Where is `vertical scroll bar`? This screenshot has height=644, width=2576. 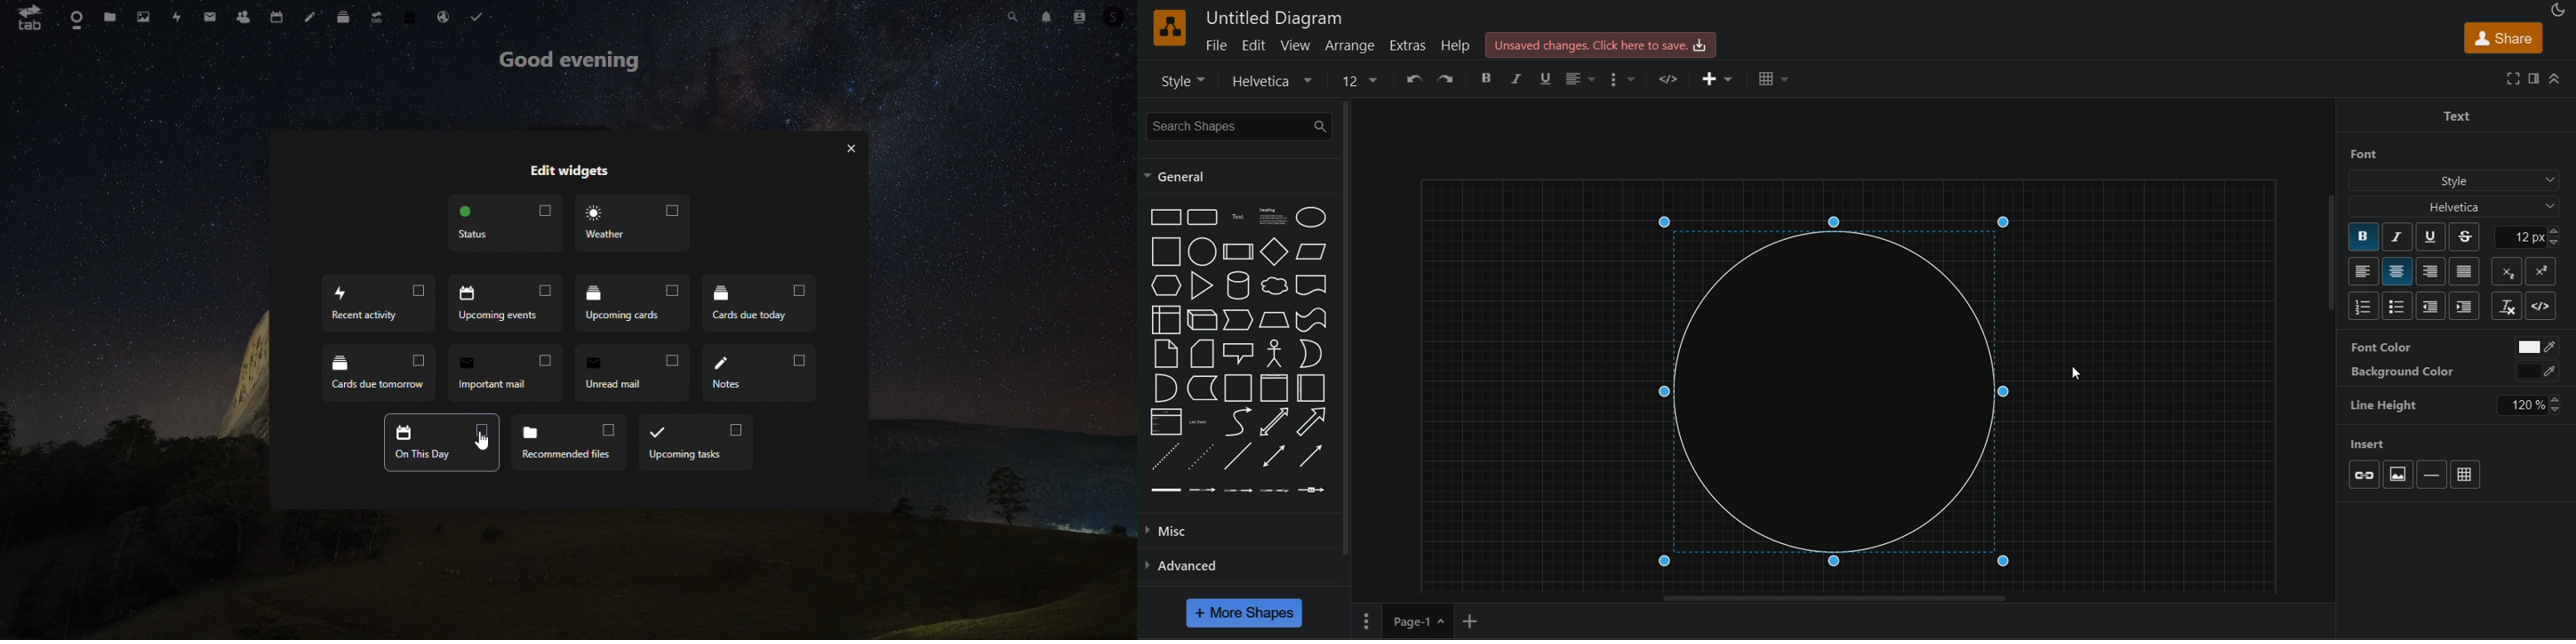 vertical scroll bar is located at coordinates (2323, 253).